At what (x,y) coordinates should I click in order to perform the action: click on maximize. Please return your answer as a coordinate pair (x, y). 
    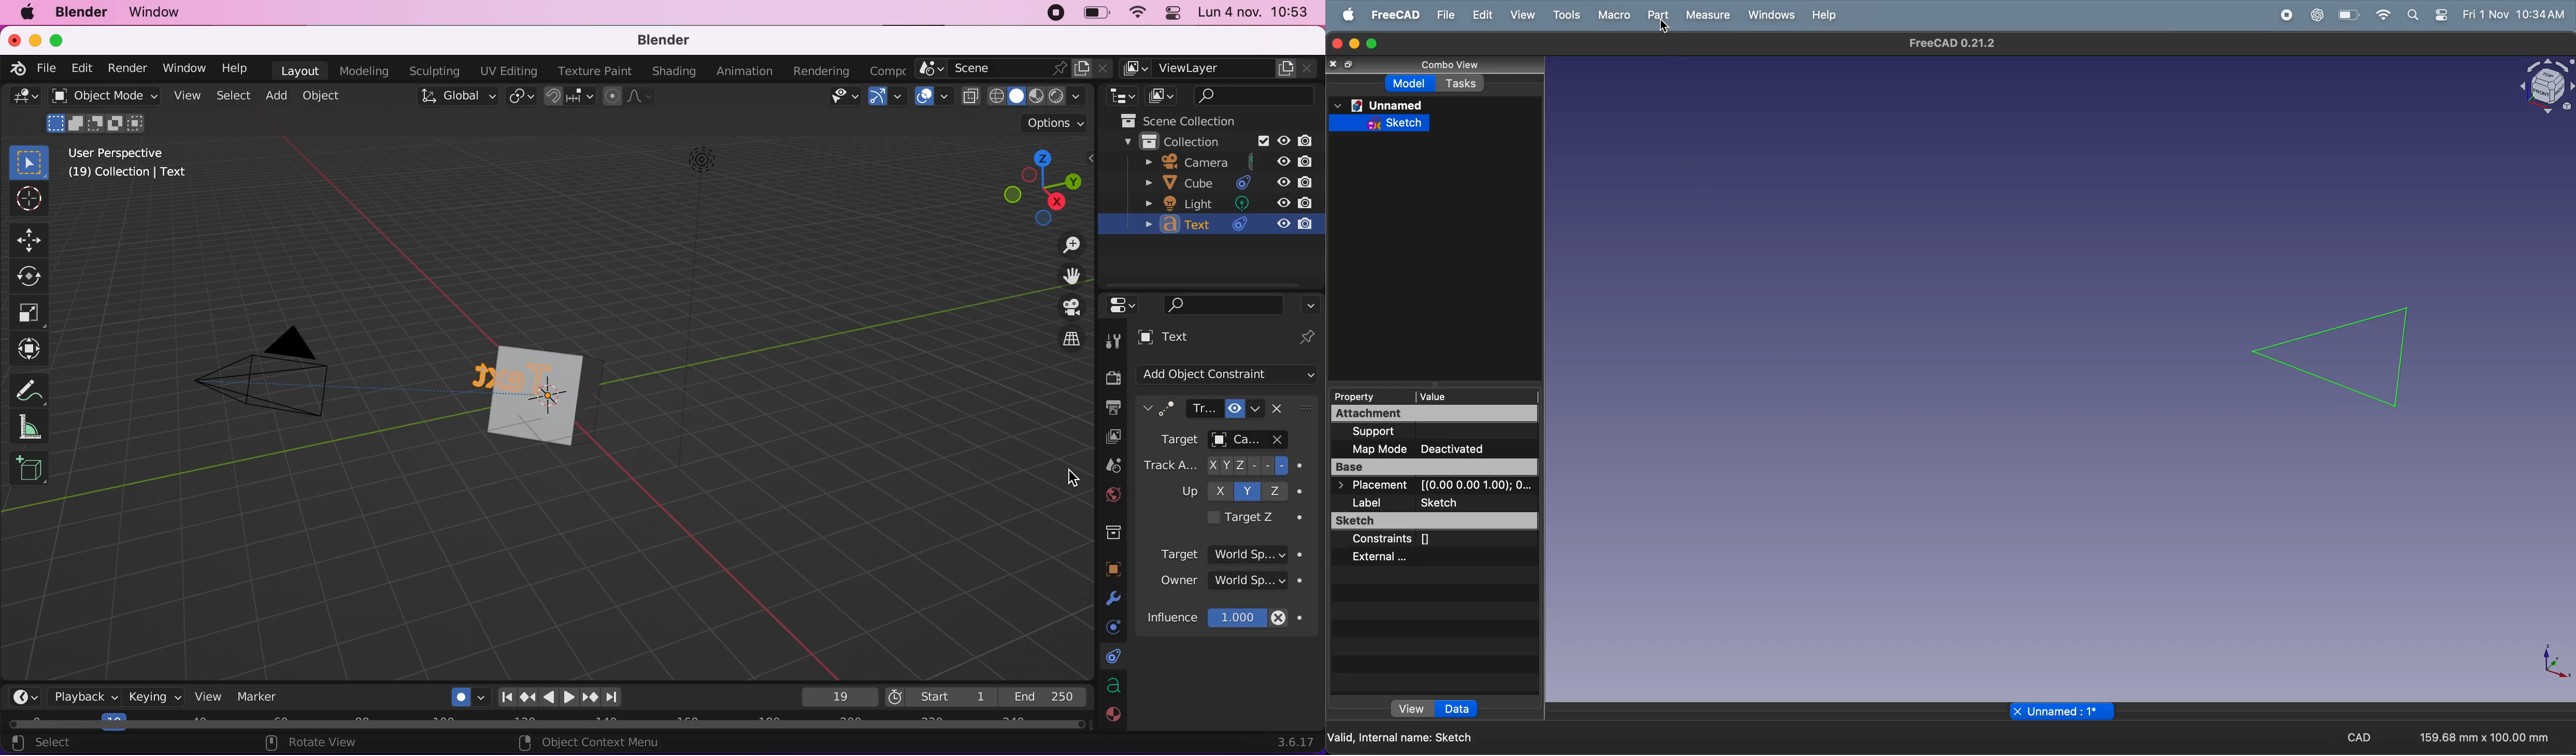
    Looking at the image, I should click on (1373, 43).